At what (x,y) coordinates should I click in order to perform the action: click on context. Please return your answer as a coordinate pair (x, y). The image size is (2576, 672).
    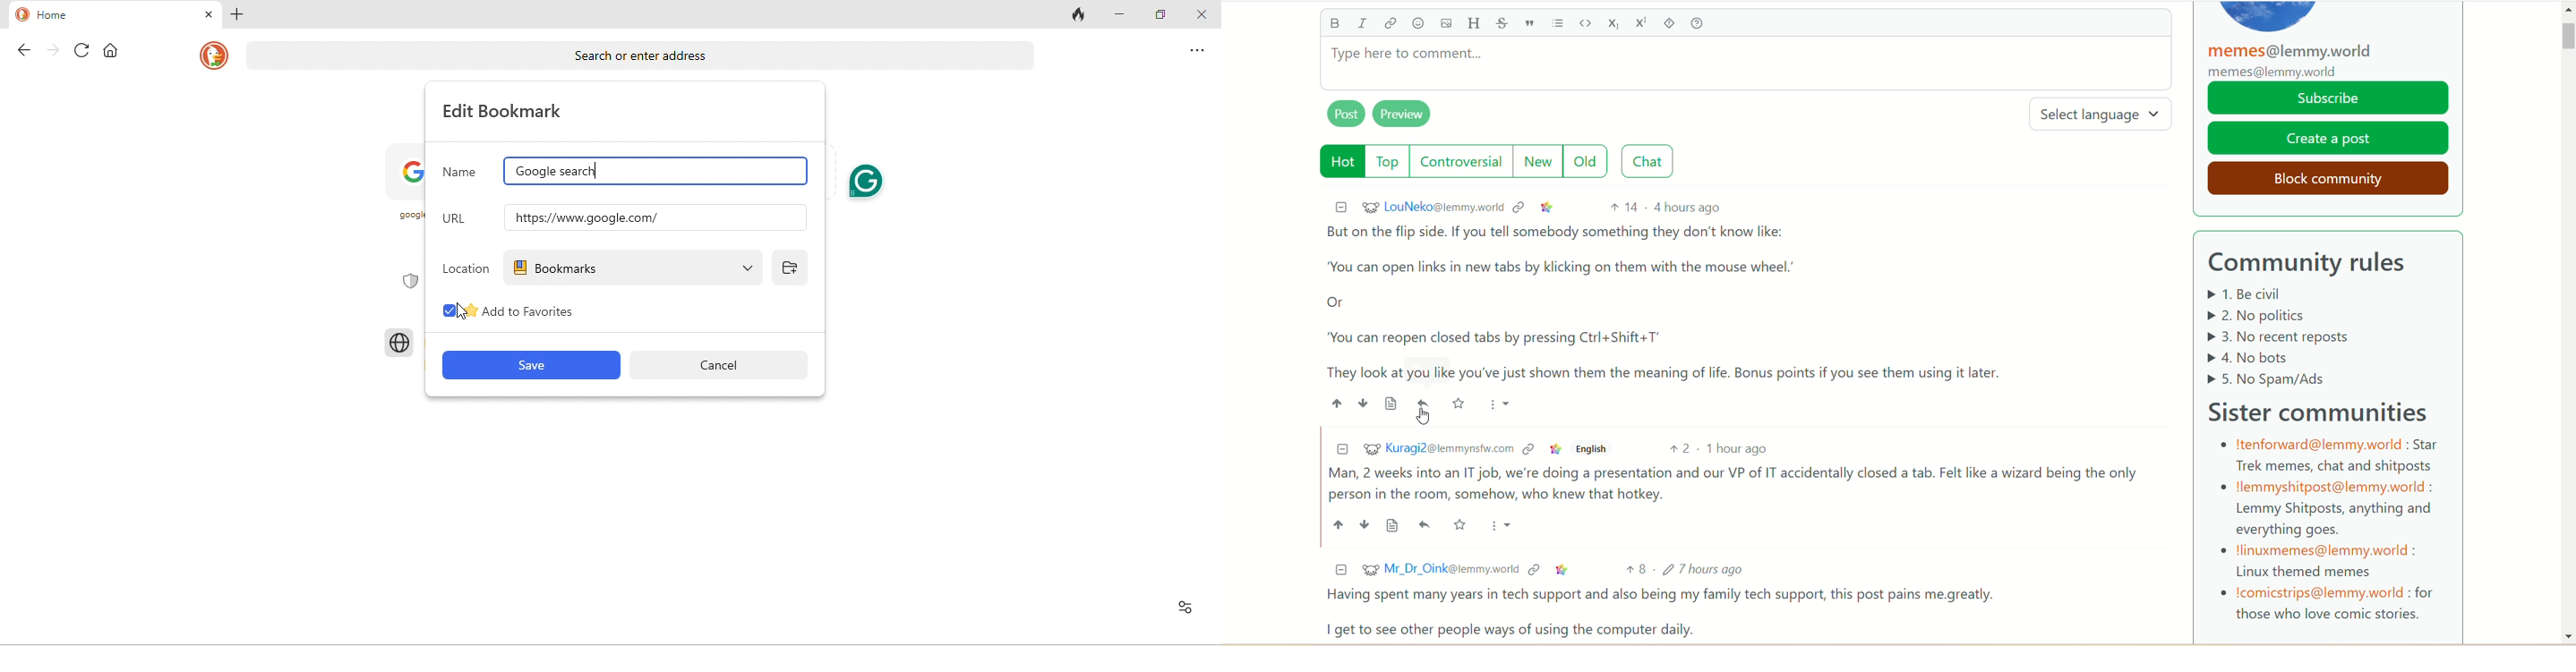
    Looking at the image, I should click on (1534, 569).